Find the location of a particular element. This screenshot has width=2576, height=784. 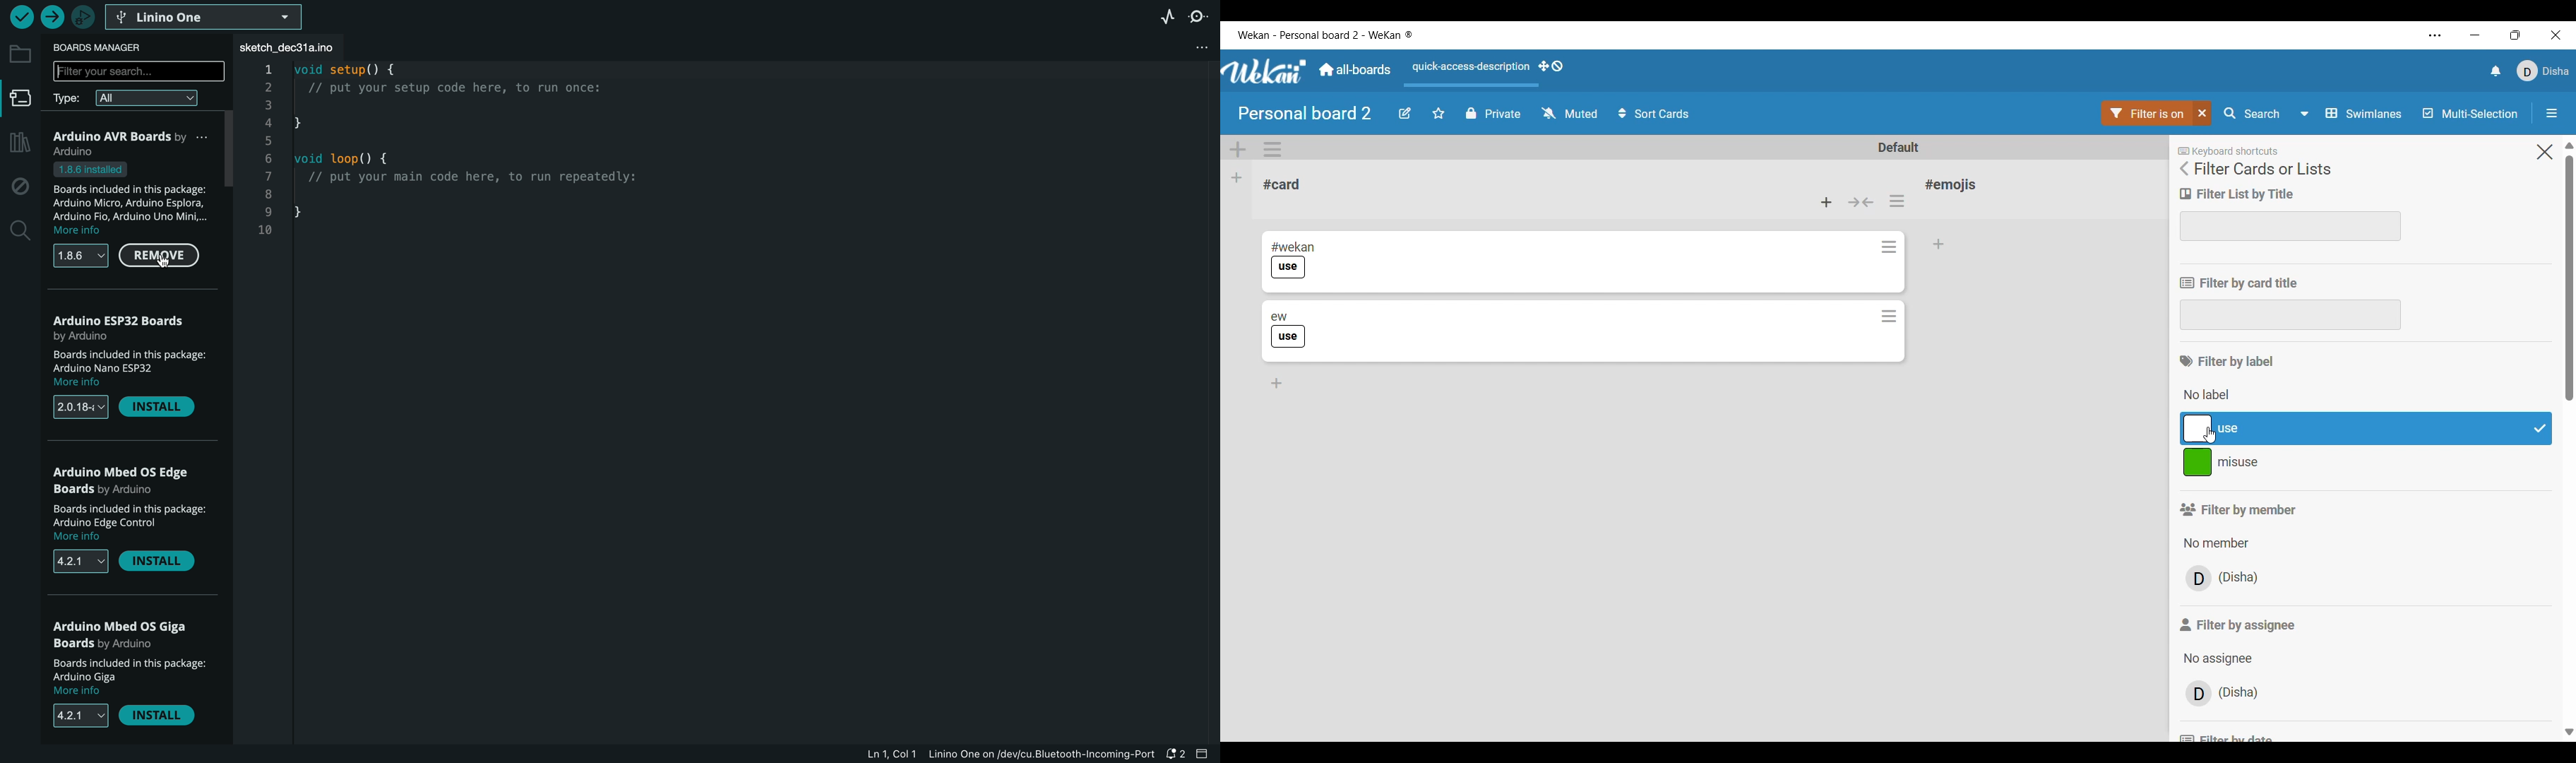

verify is located at coordinates (21, 19).